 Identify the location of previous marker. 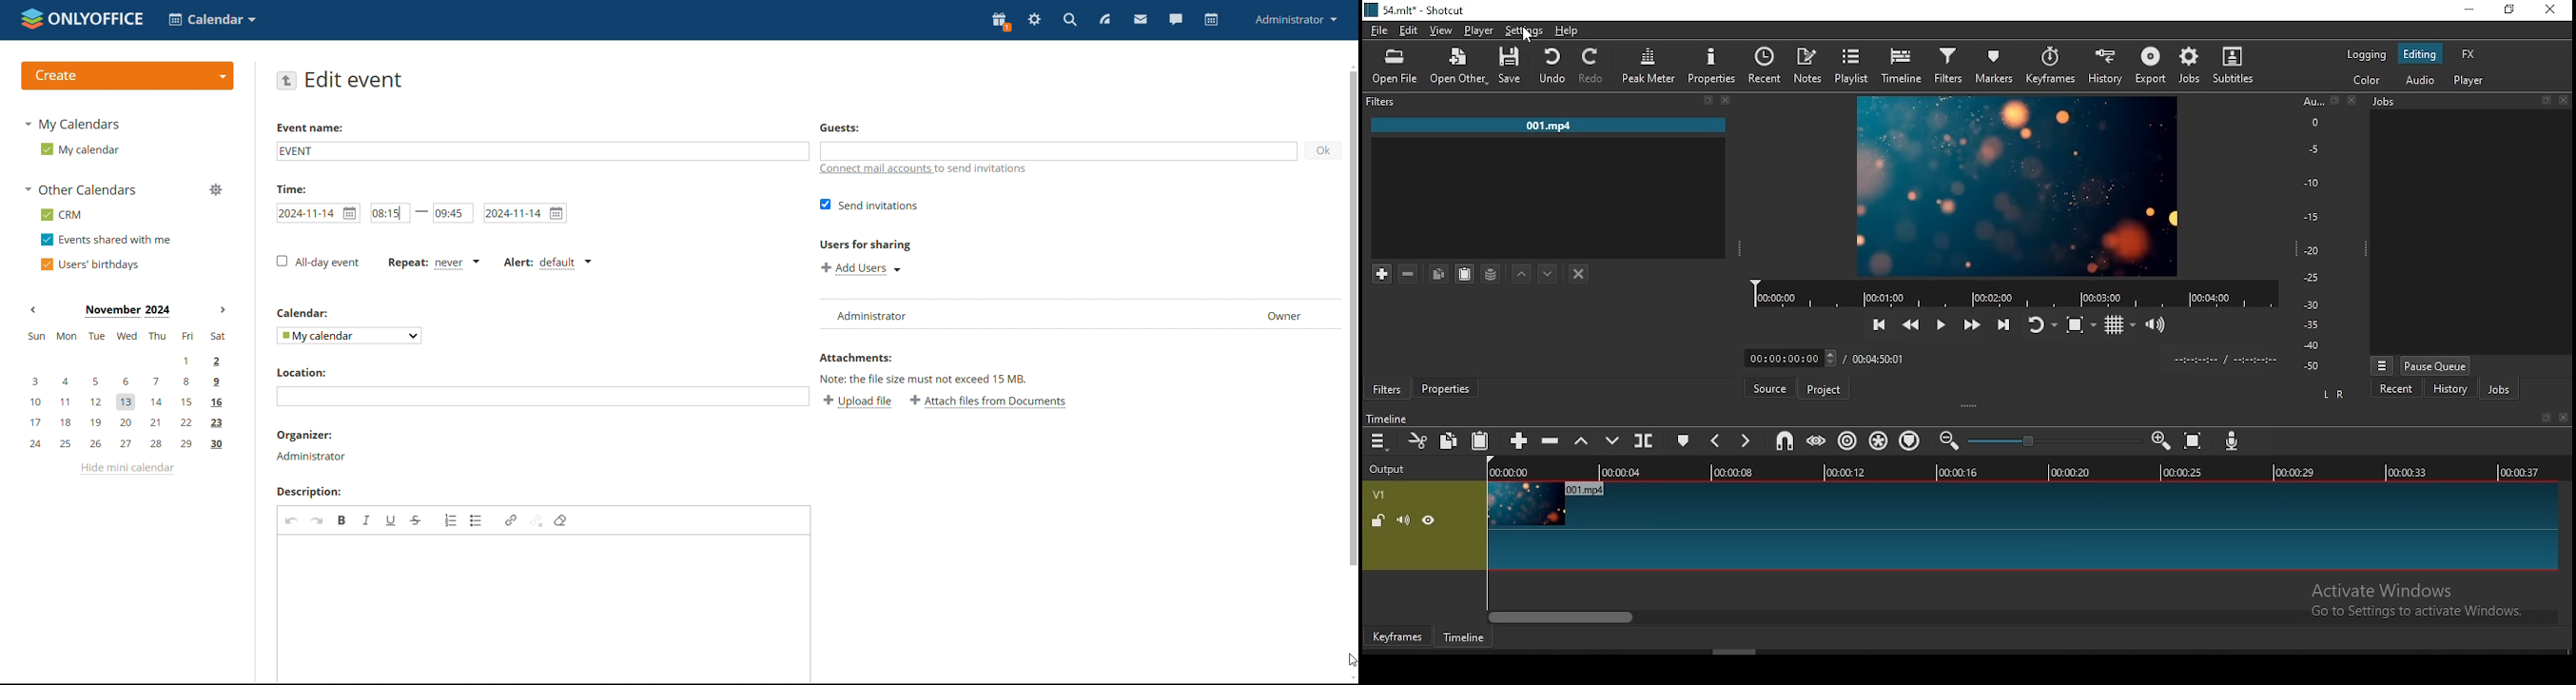
(1714, 440).